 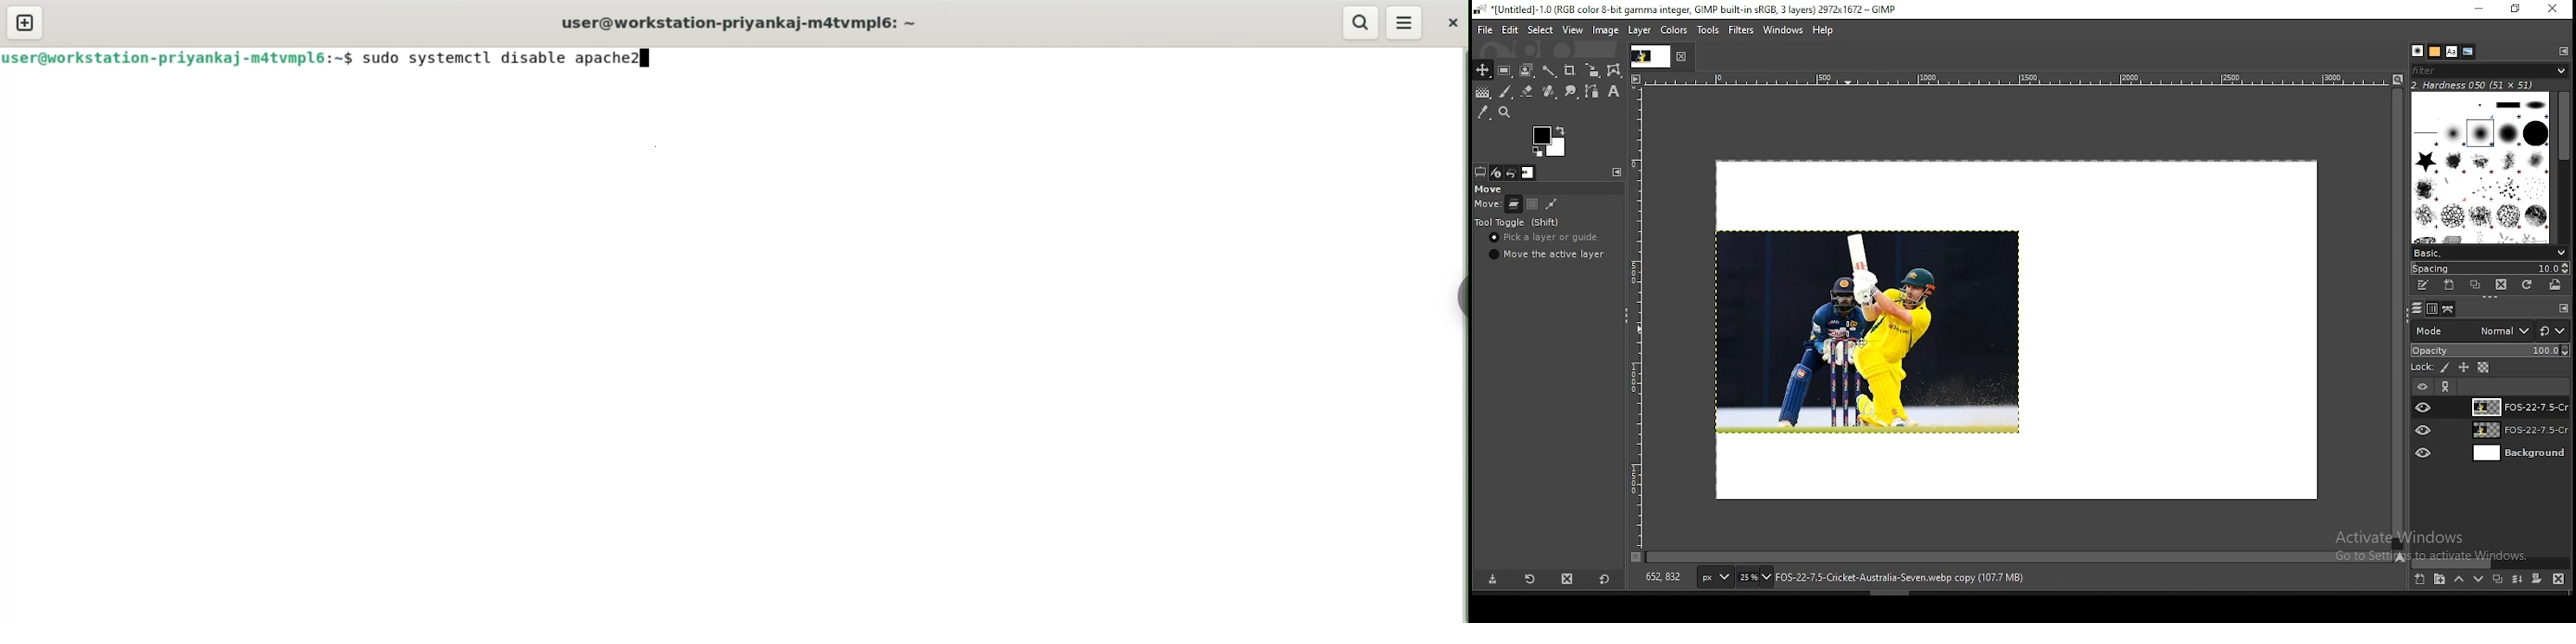 What do you see at coordinates (2489, 267) in the screenshot?
I see `spacing` at bounding box center [2489, 267].